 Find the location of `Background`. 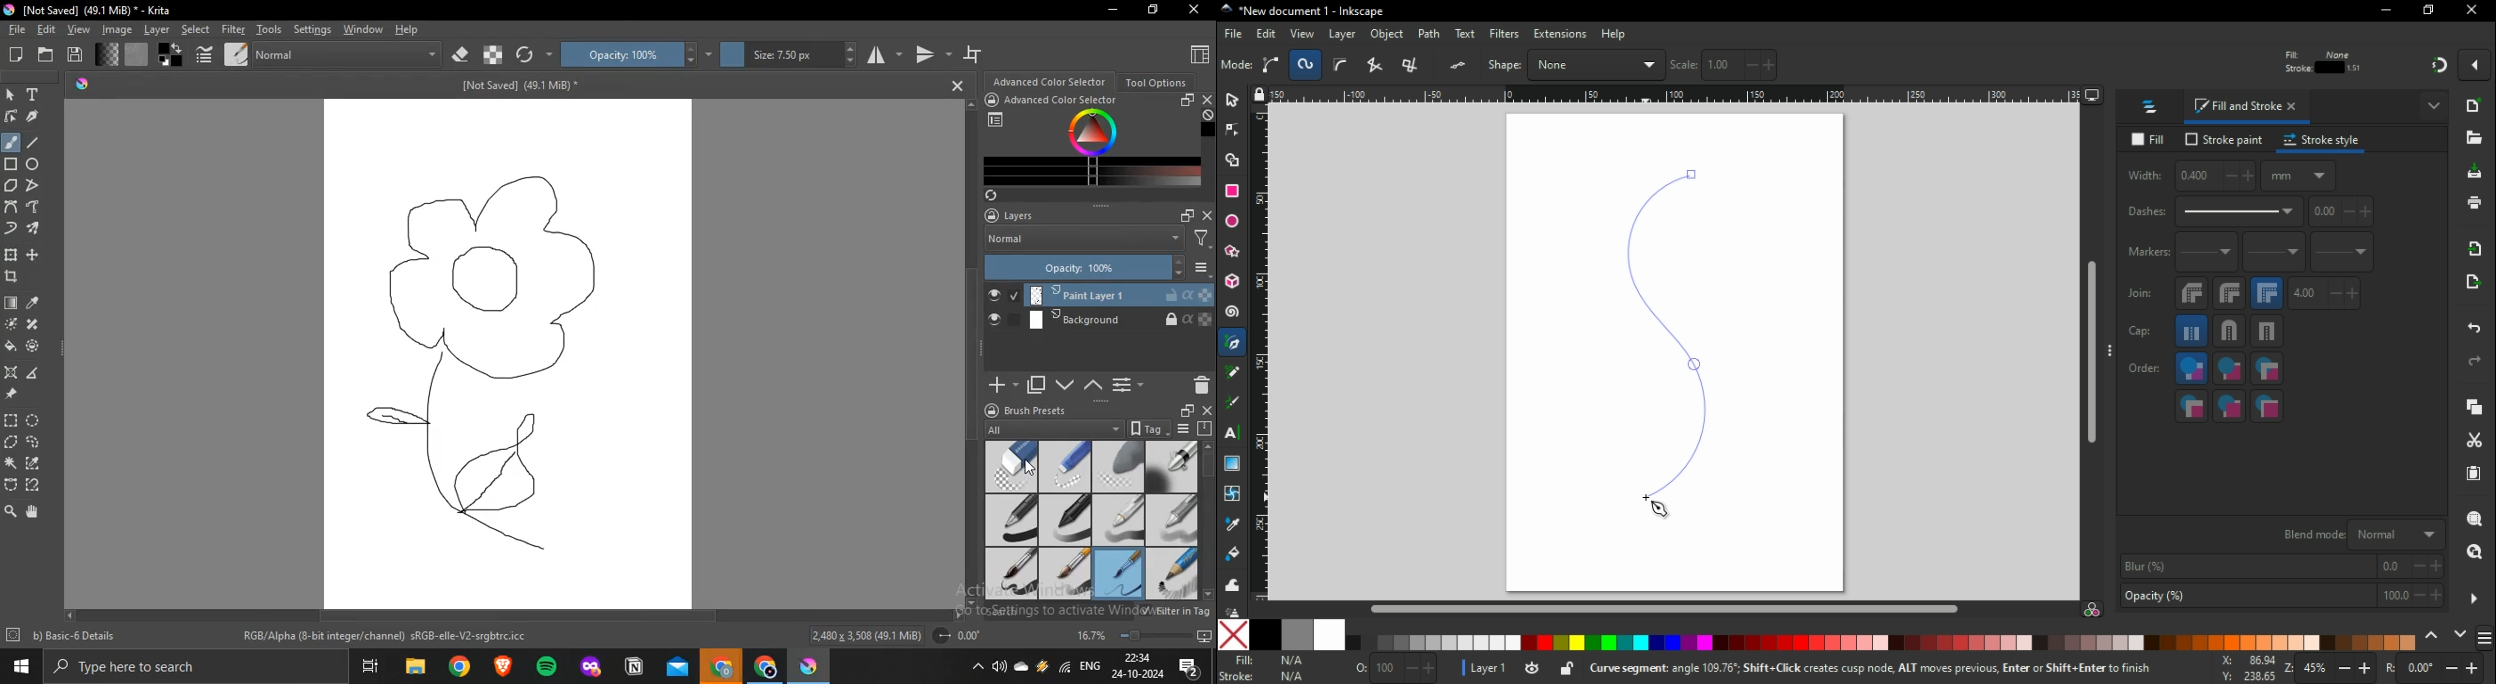

Background is located at coordinates (1100, 320).